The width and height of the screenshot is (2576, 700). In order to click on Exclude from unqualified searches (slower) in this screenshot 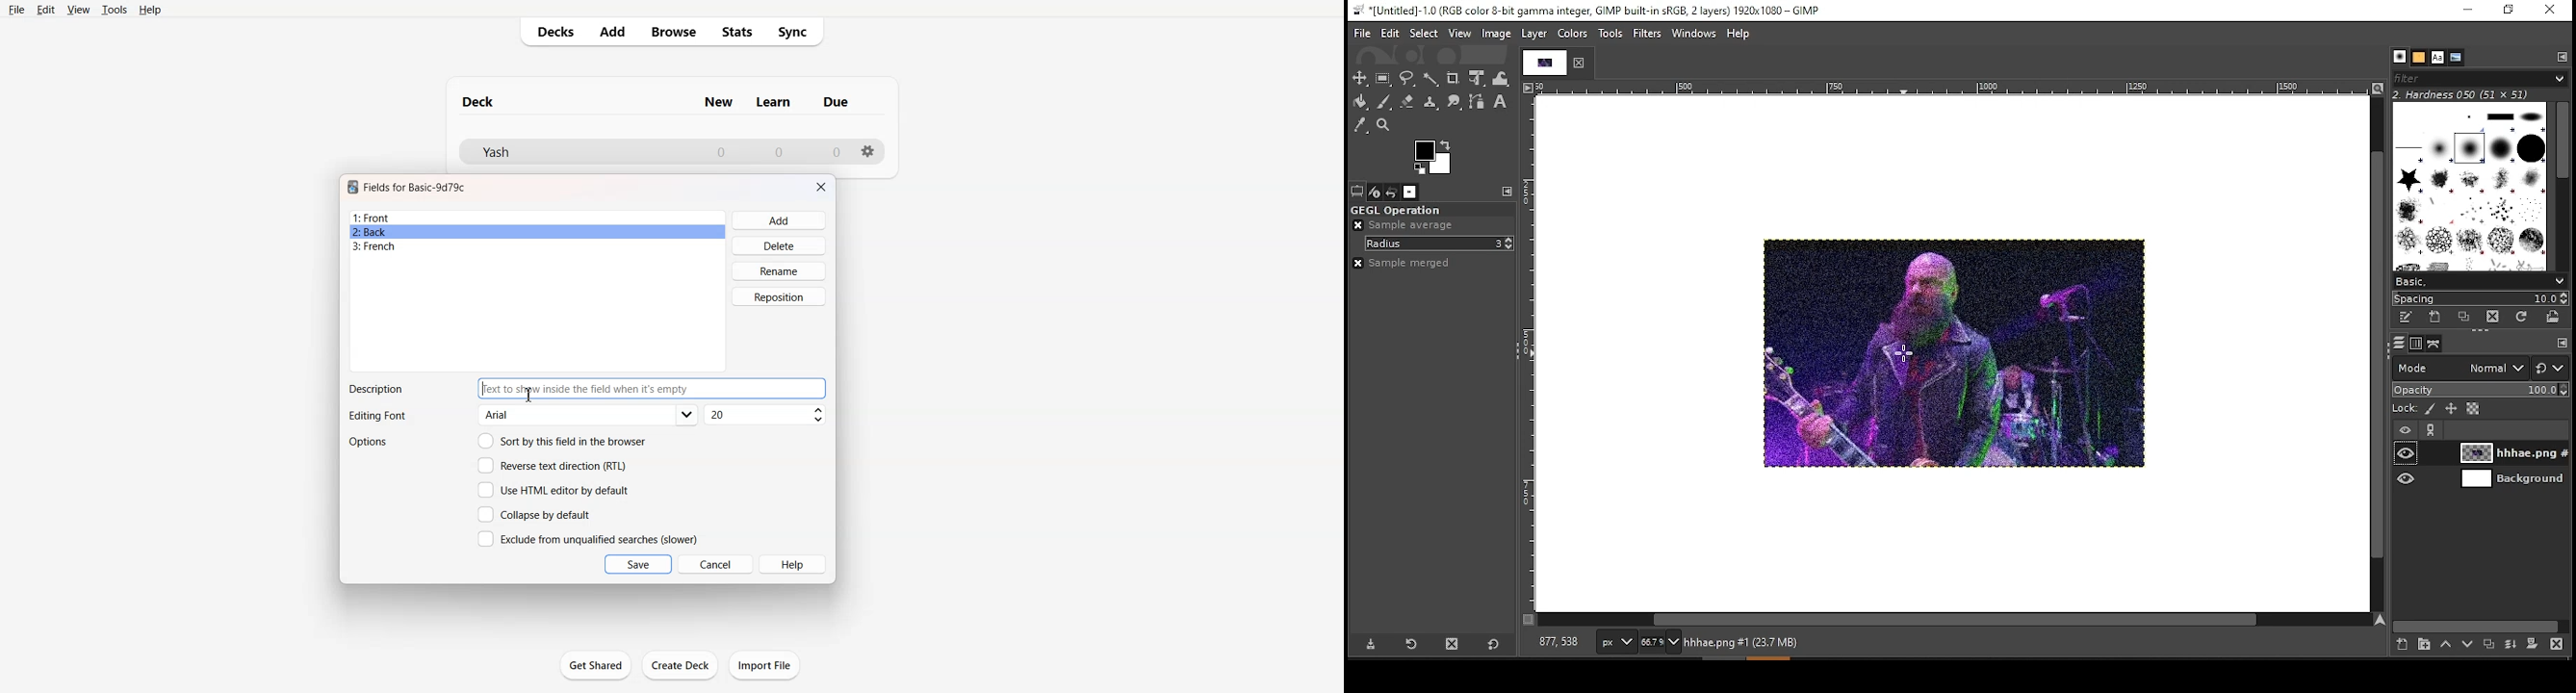, I will do `click(587, 538)`.